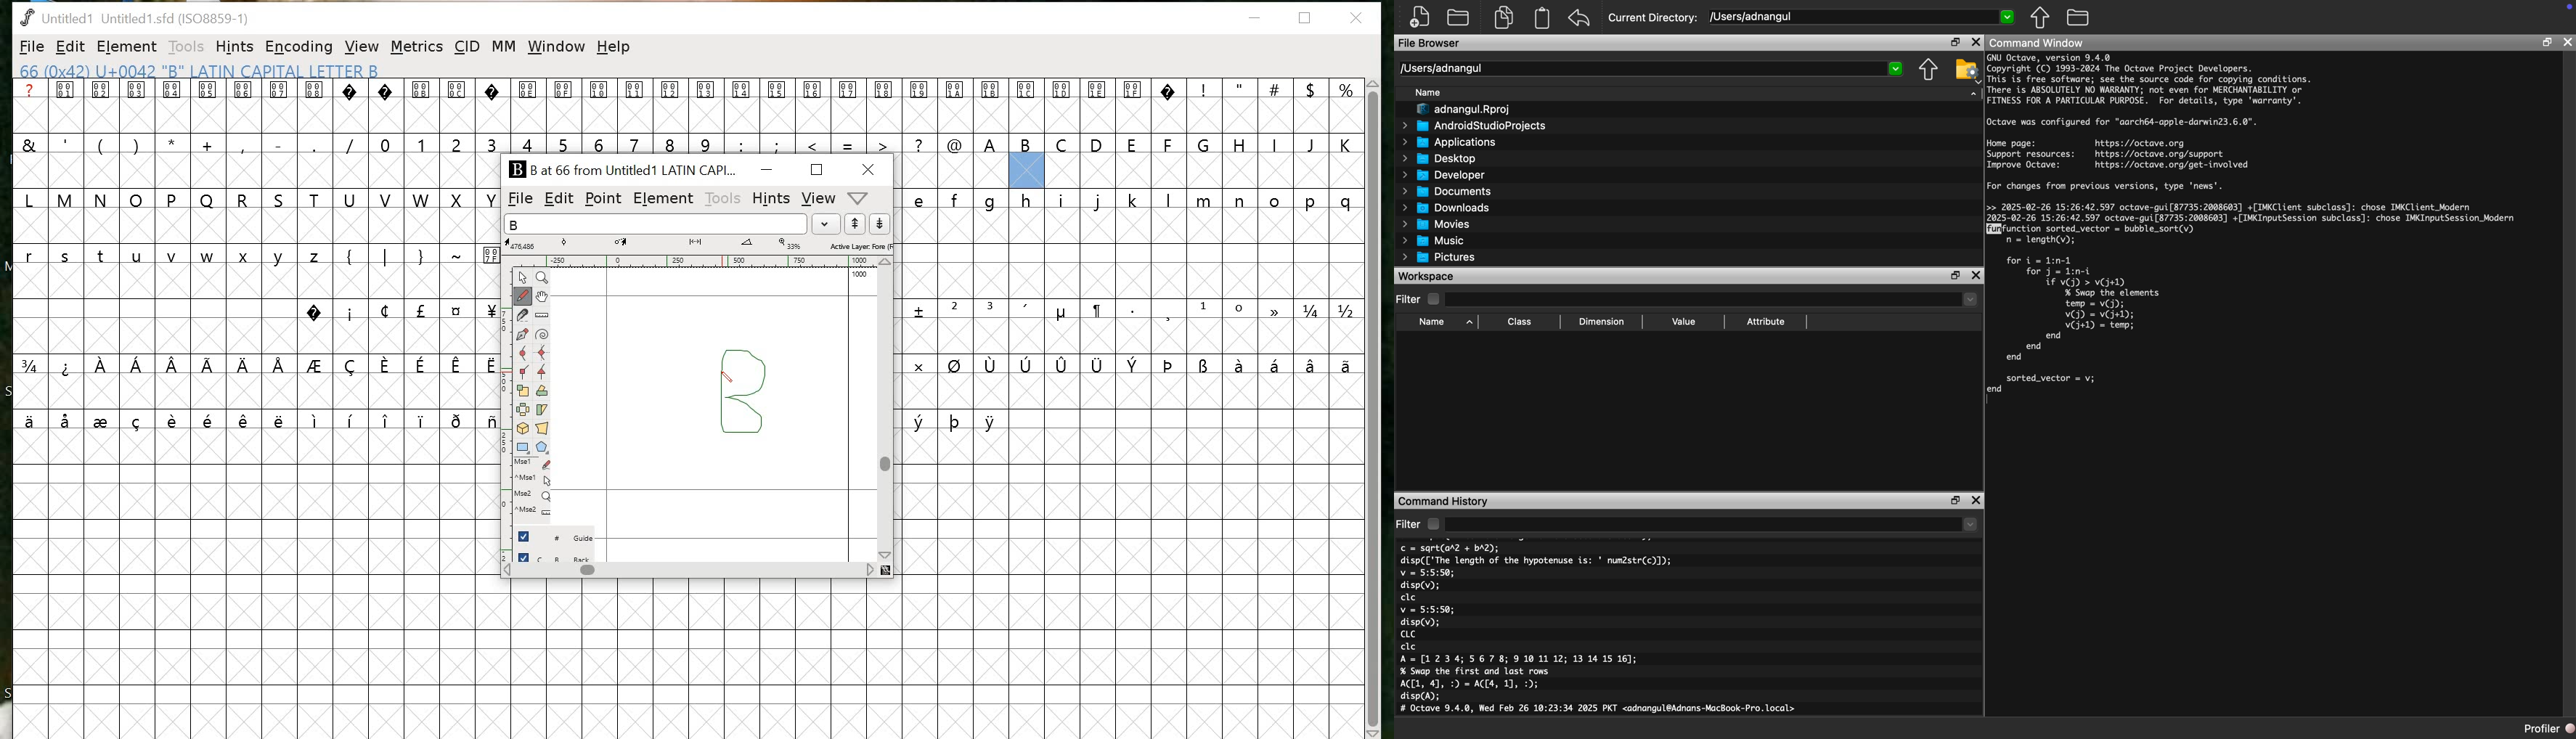 This screenshot has width=2576, height=756. I want to click on close, so click(1358, 18).